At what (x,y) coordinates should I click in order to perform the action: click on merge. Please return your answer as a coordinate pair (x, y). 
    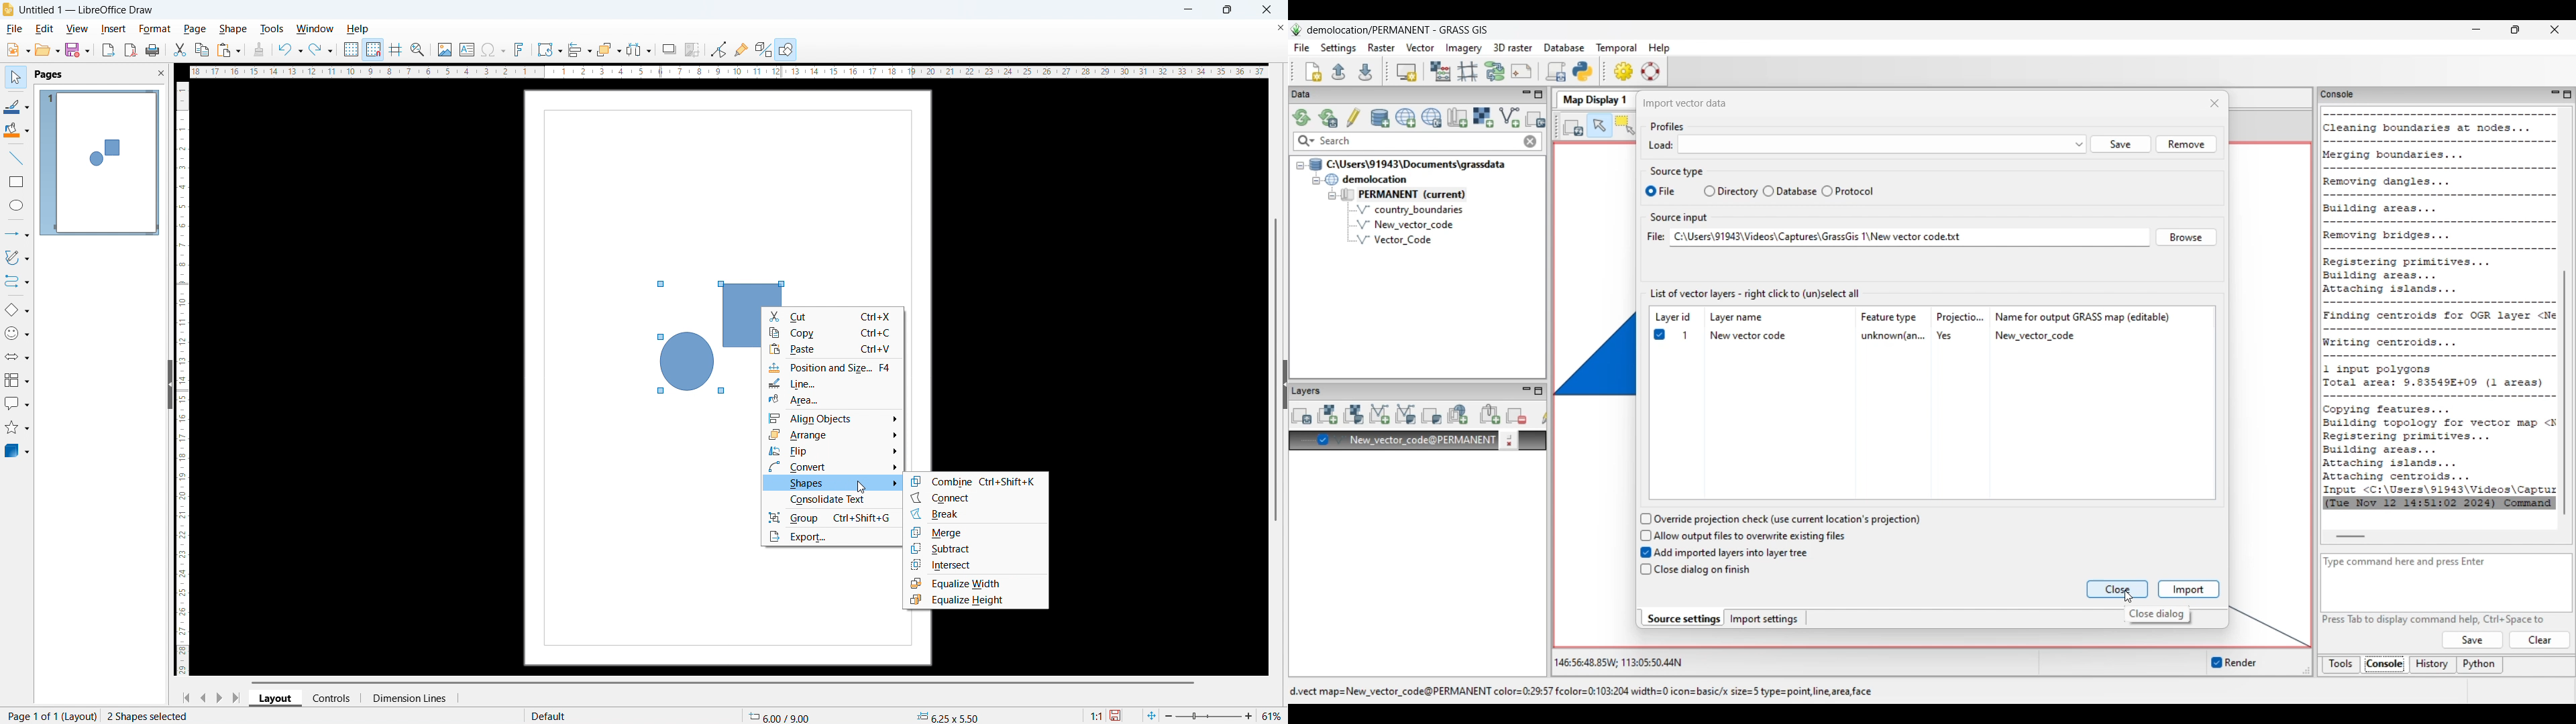
    Looking at the image, I should click on (977, 532).